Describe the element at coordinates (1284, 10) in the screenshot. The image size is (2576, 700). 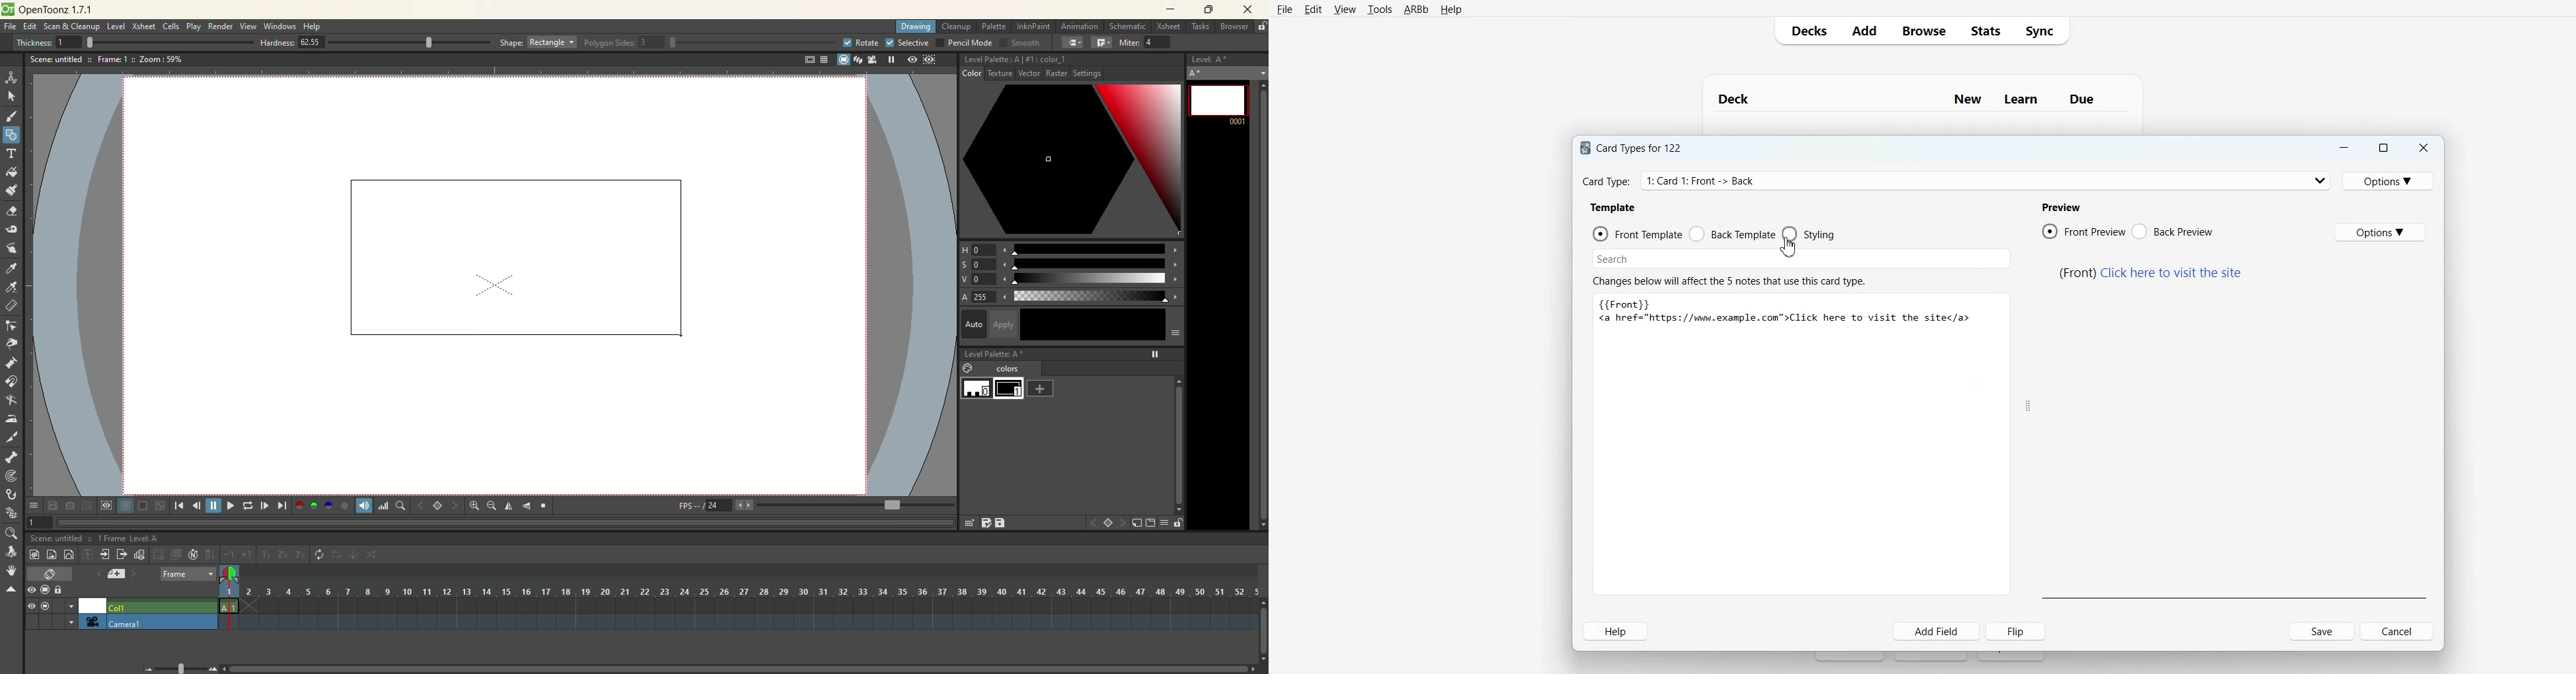
I see `File` at that location.